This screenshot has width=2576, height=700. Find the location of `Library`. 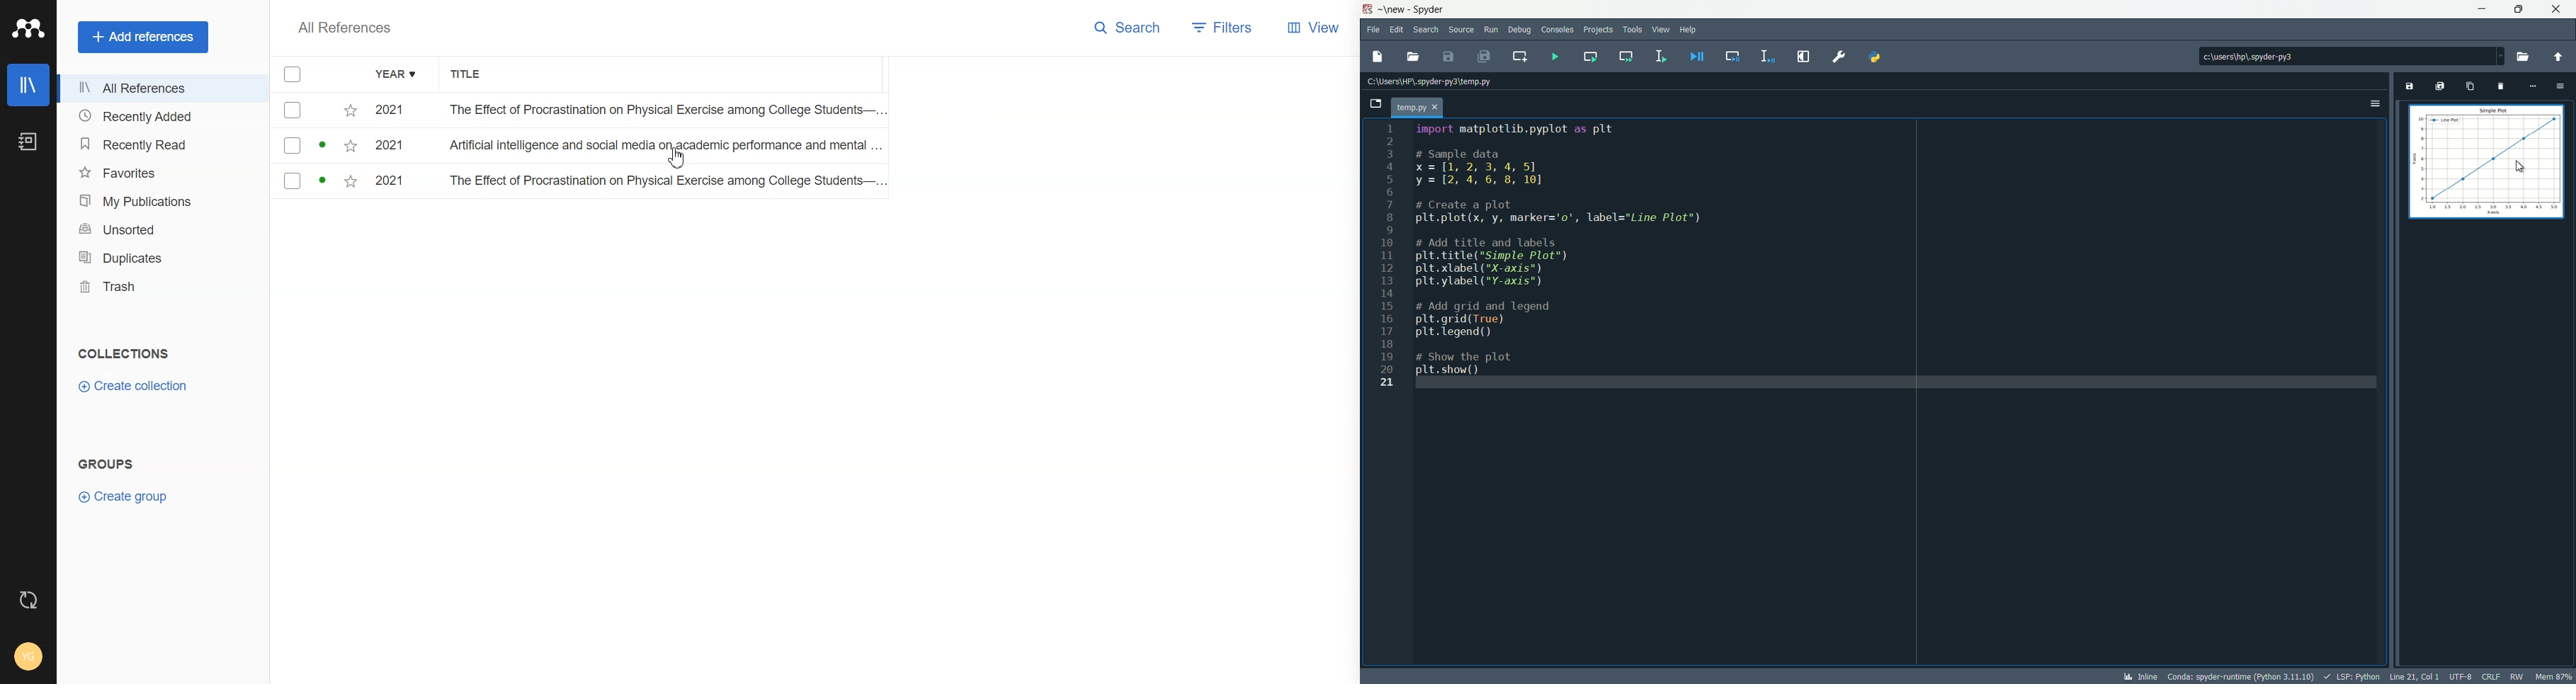

Library is located at coordinates (28, 85).